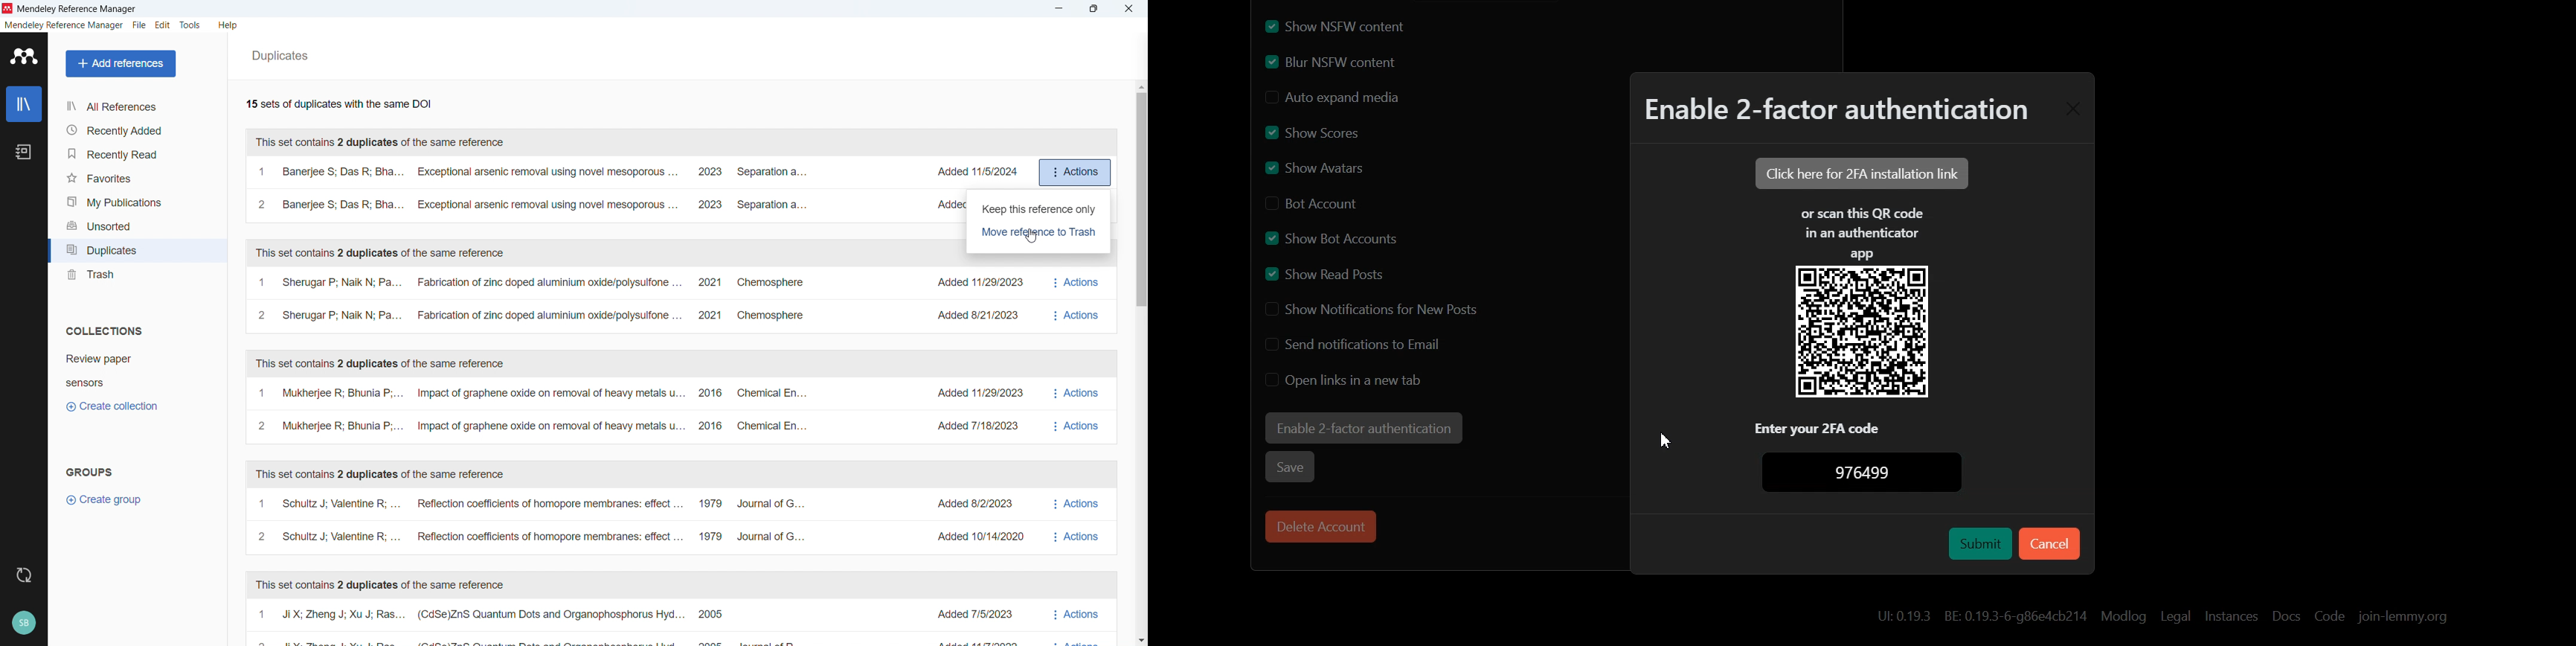 The image size is (2576, 672). What do you see at coordinates (2232, 616) in the screenshot?
I see `Instances` at bounding box center [2232, 616].